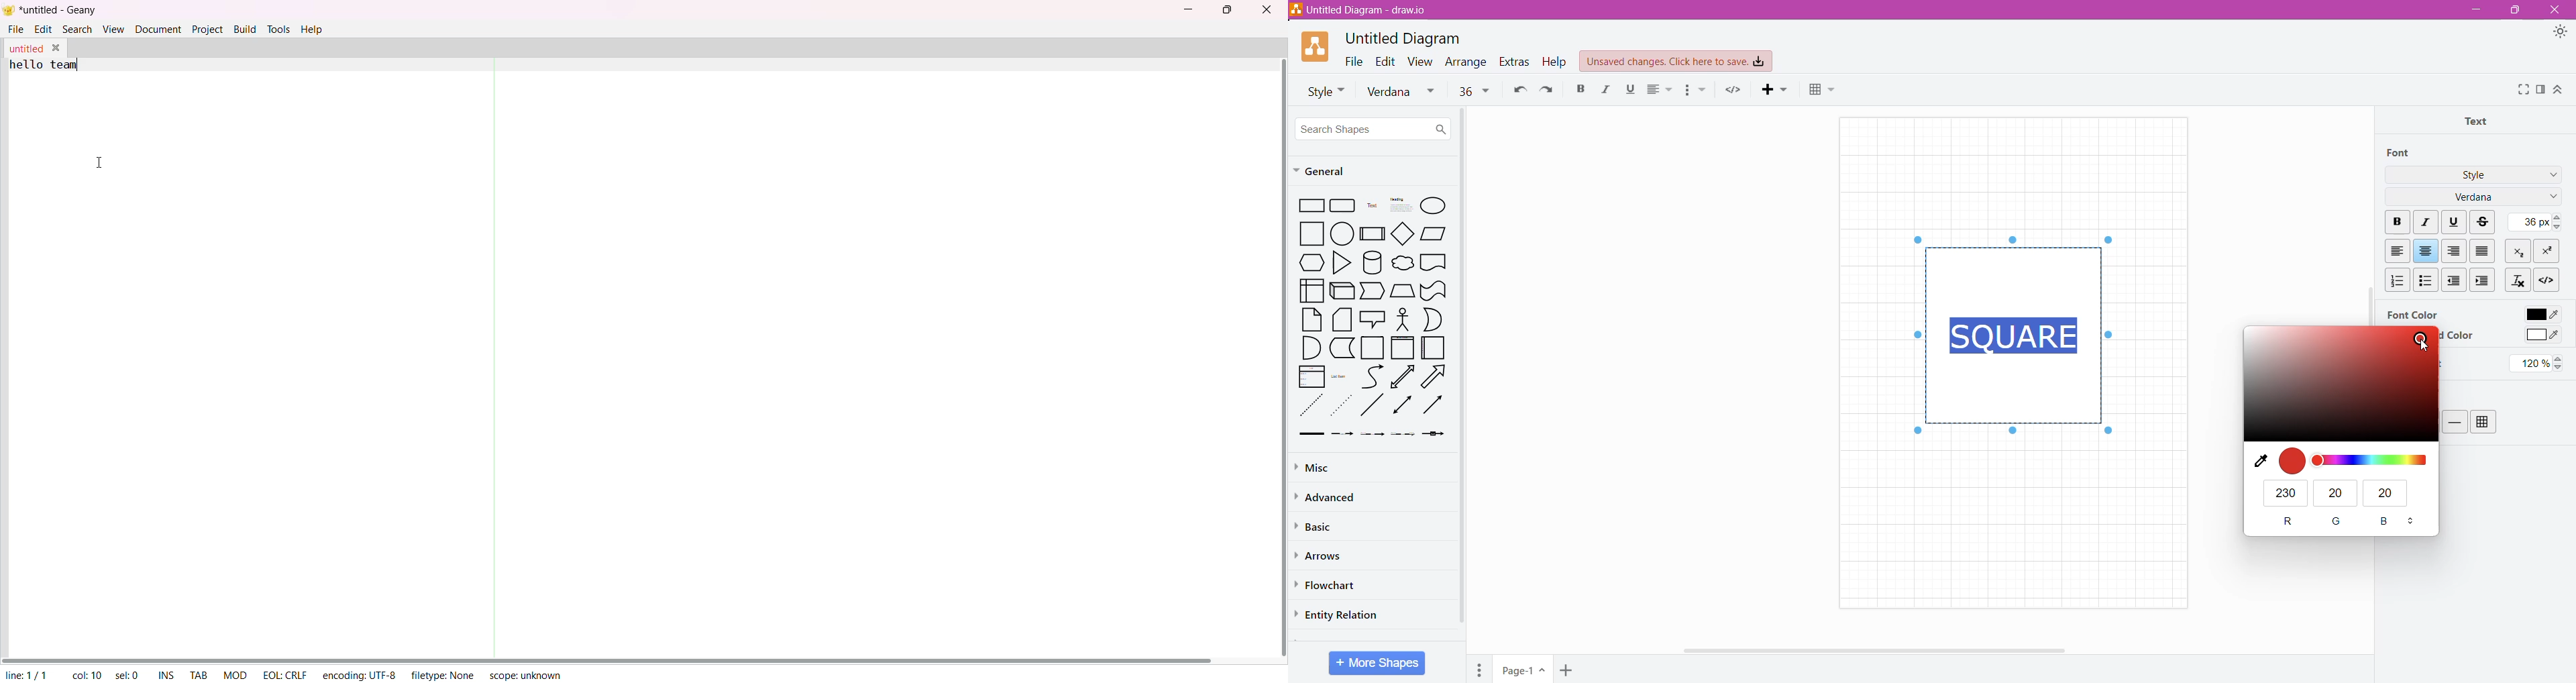 The height and width of the screenshot is (700, 2576). What do you see at coordinates (1549, 89) in the screenshot?
I see `Redo` at bounding box center [1549, 89].